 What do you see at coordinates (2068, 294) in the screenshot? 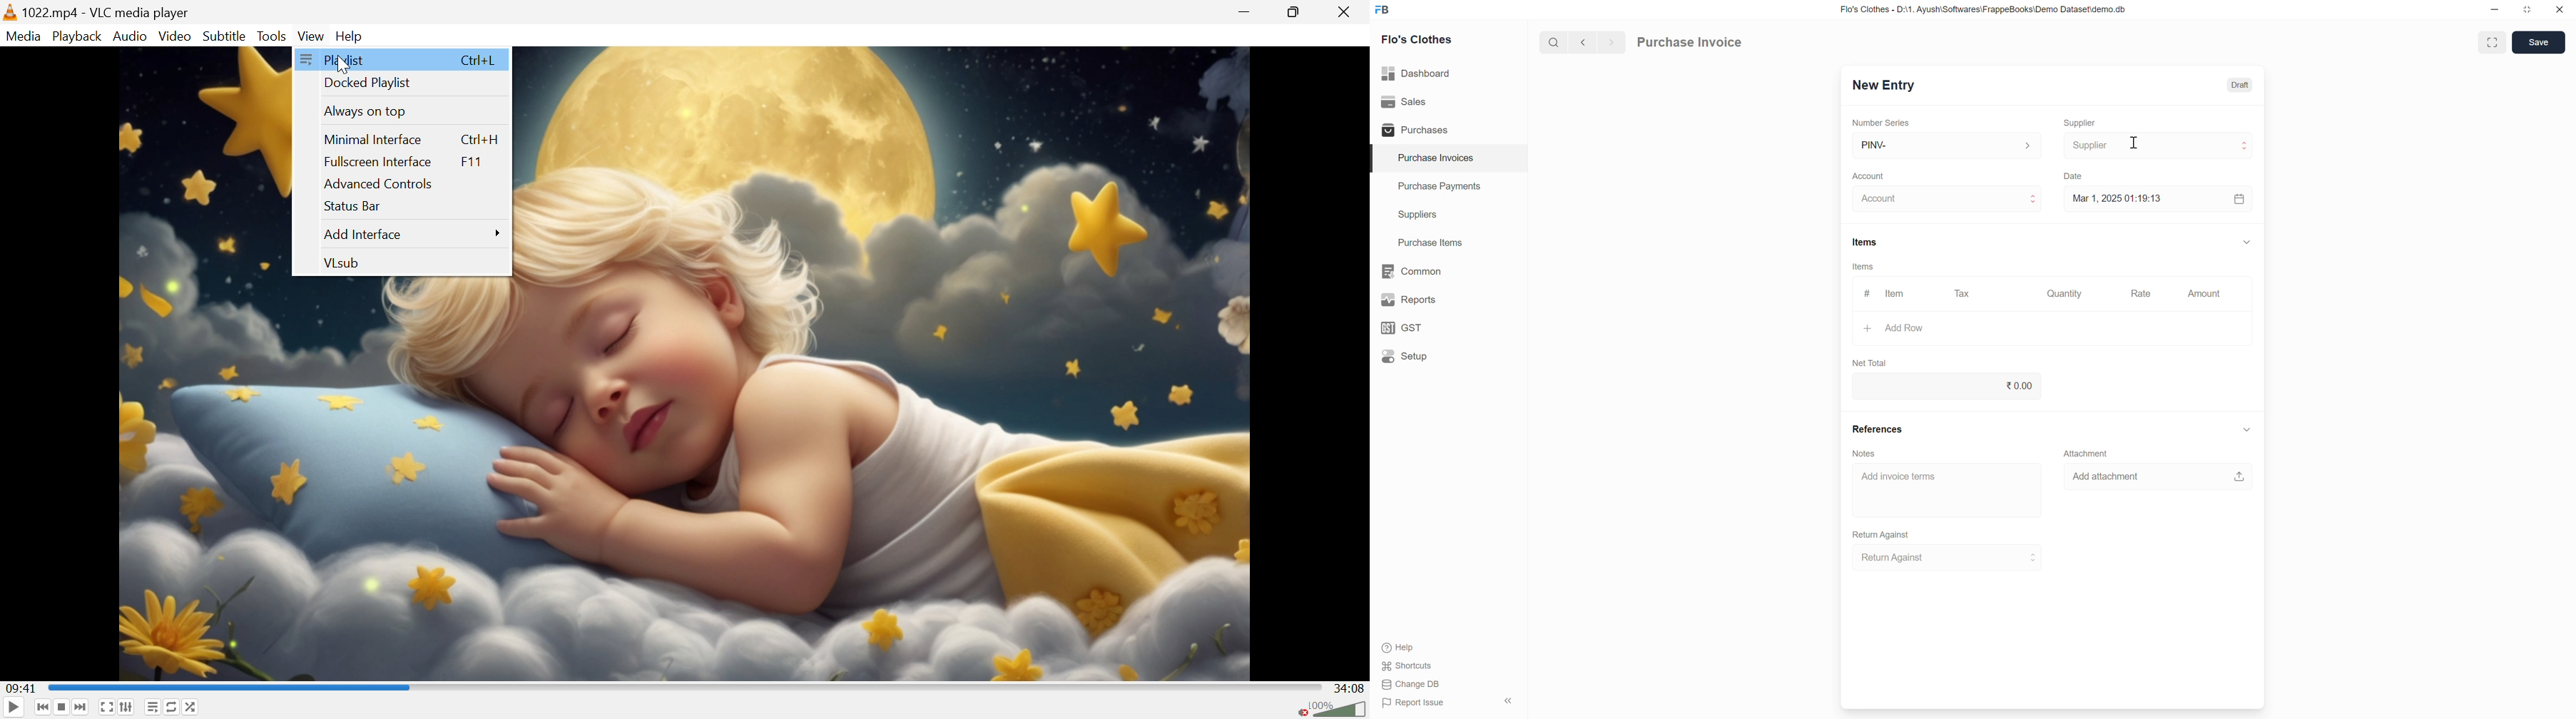
I see `Quantity` at bounding box center [2068, 294].